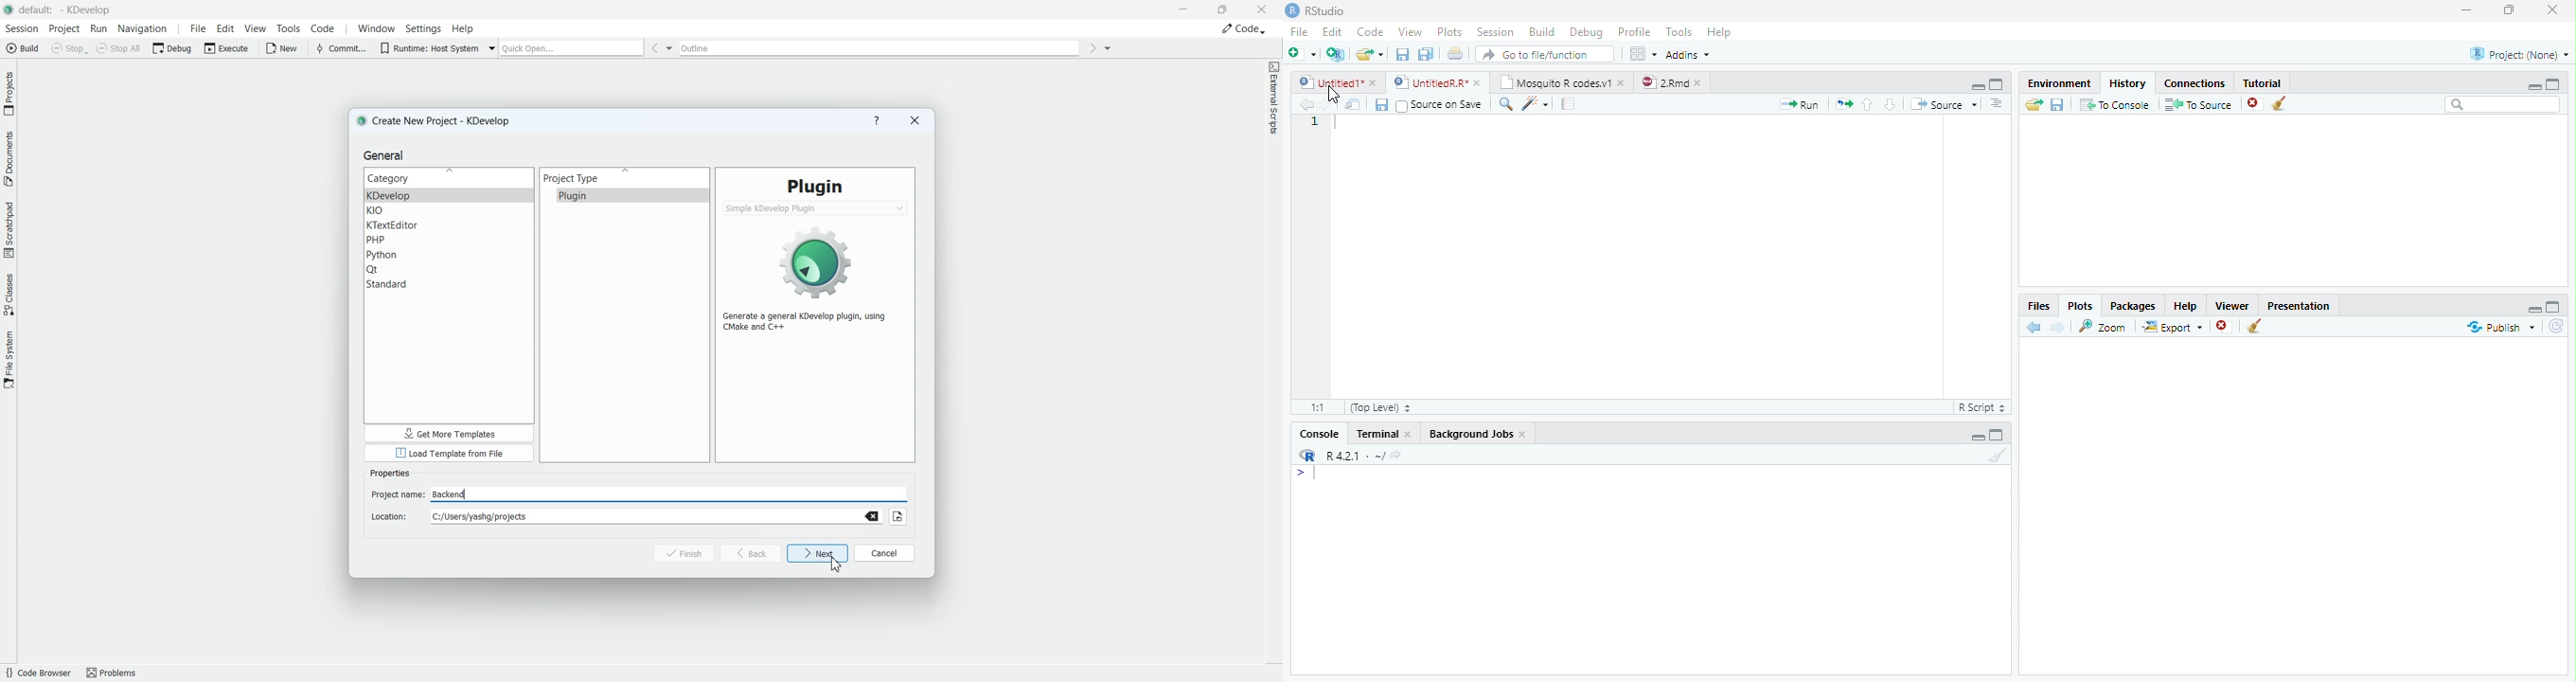 The height and width of the screenshot is (700, 2576). I want to click on 1:1, so click(1316, 407).